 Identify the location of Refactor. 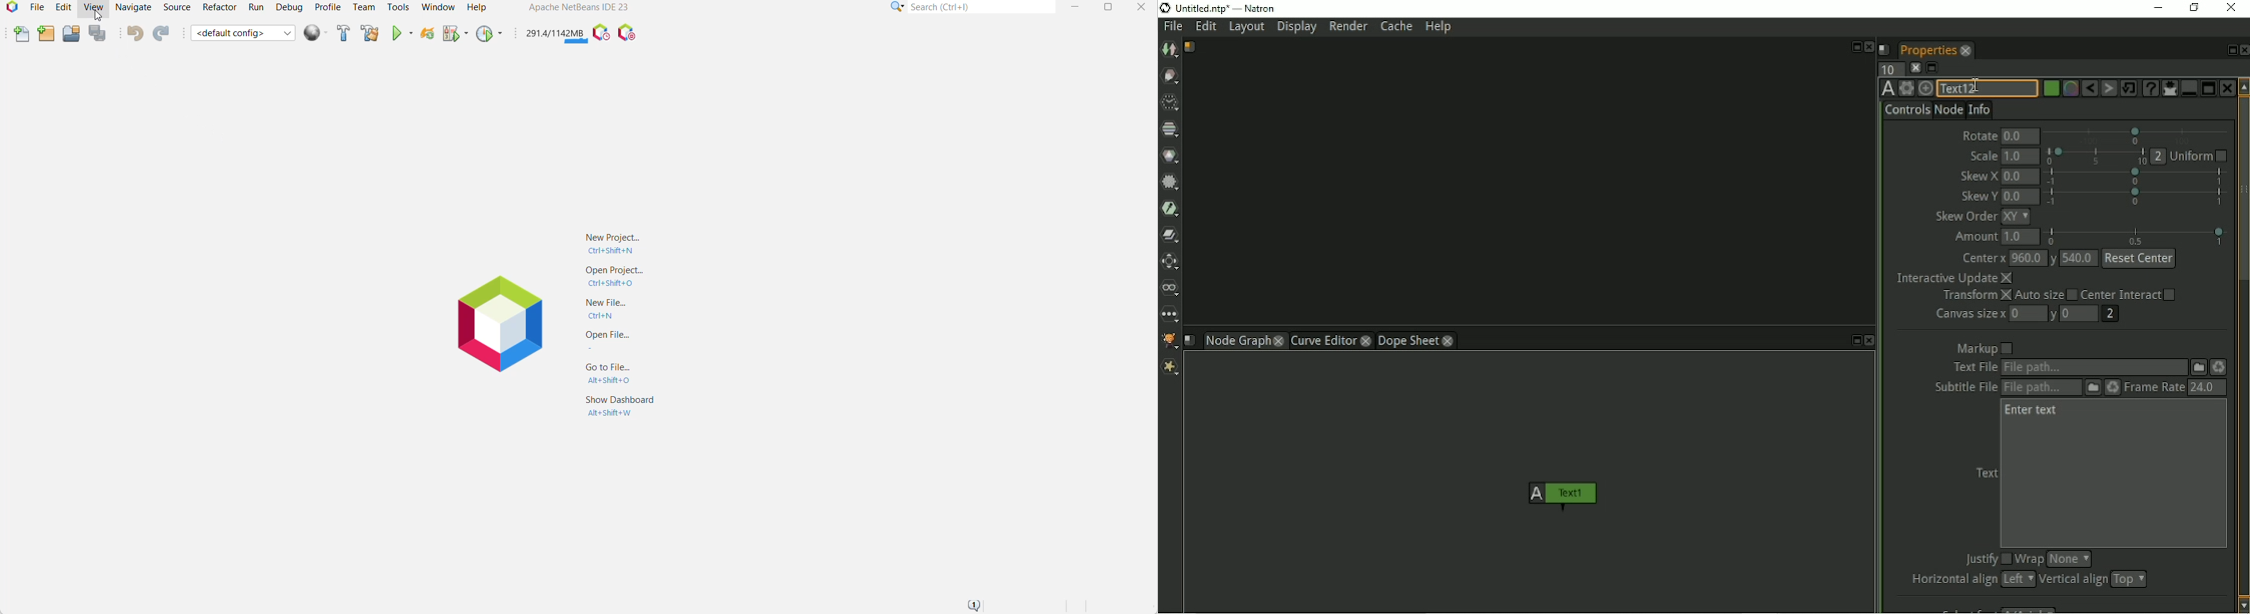
(218, 7).